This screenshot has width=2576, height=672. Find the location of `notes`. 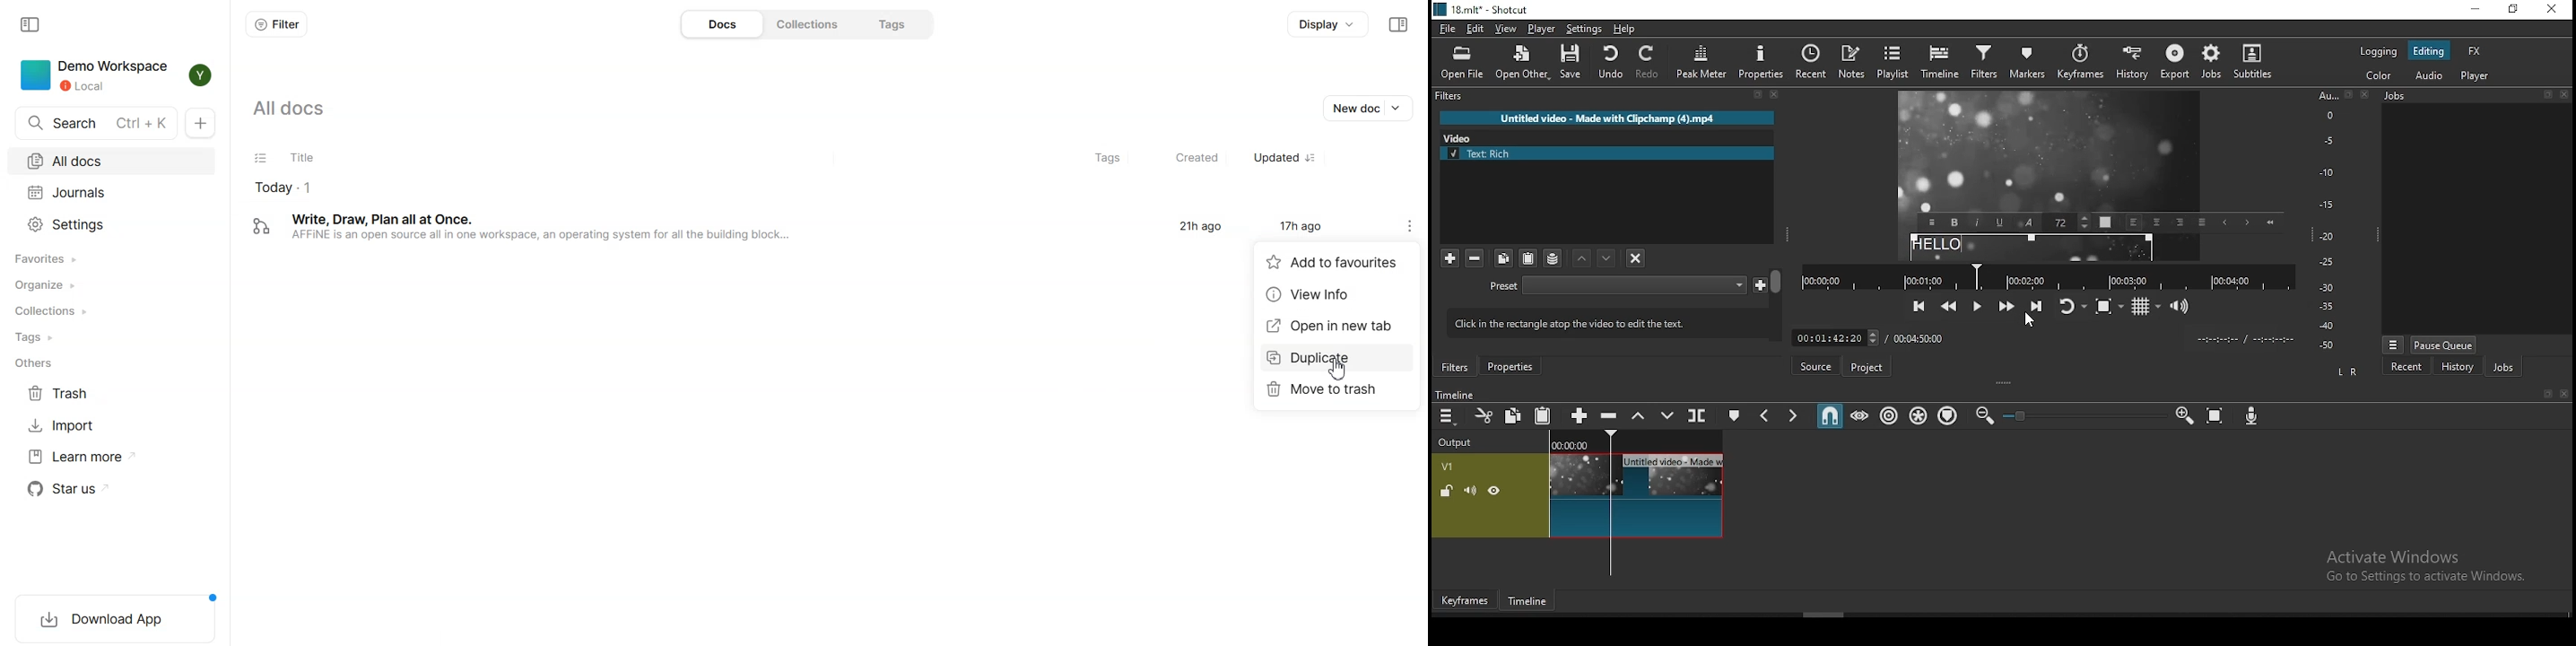

notes is located at coordinates (1852, 63).